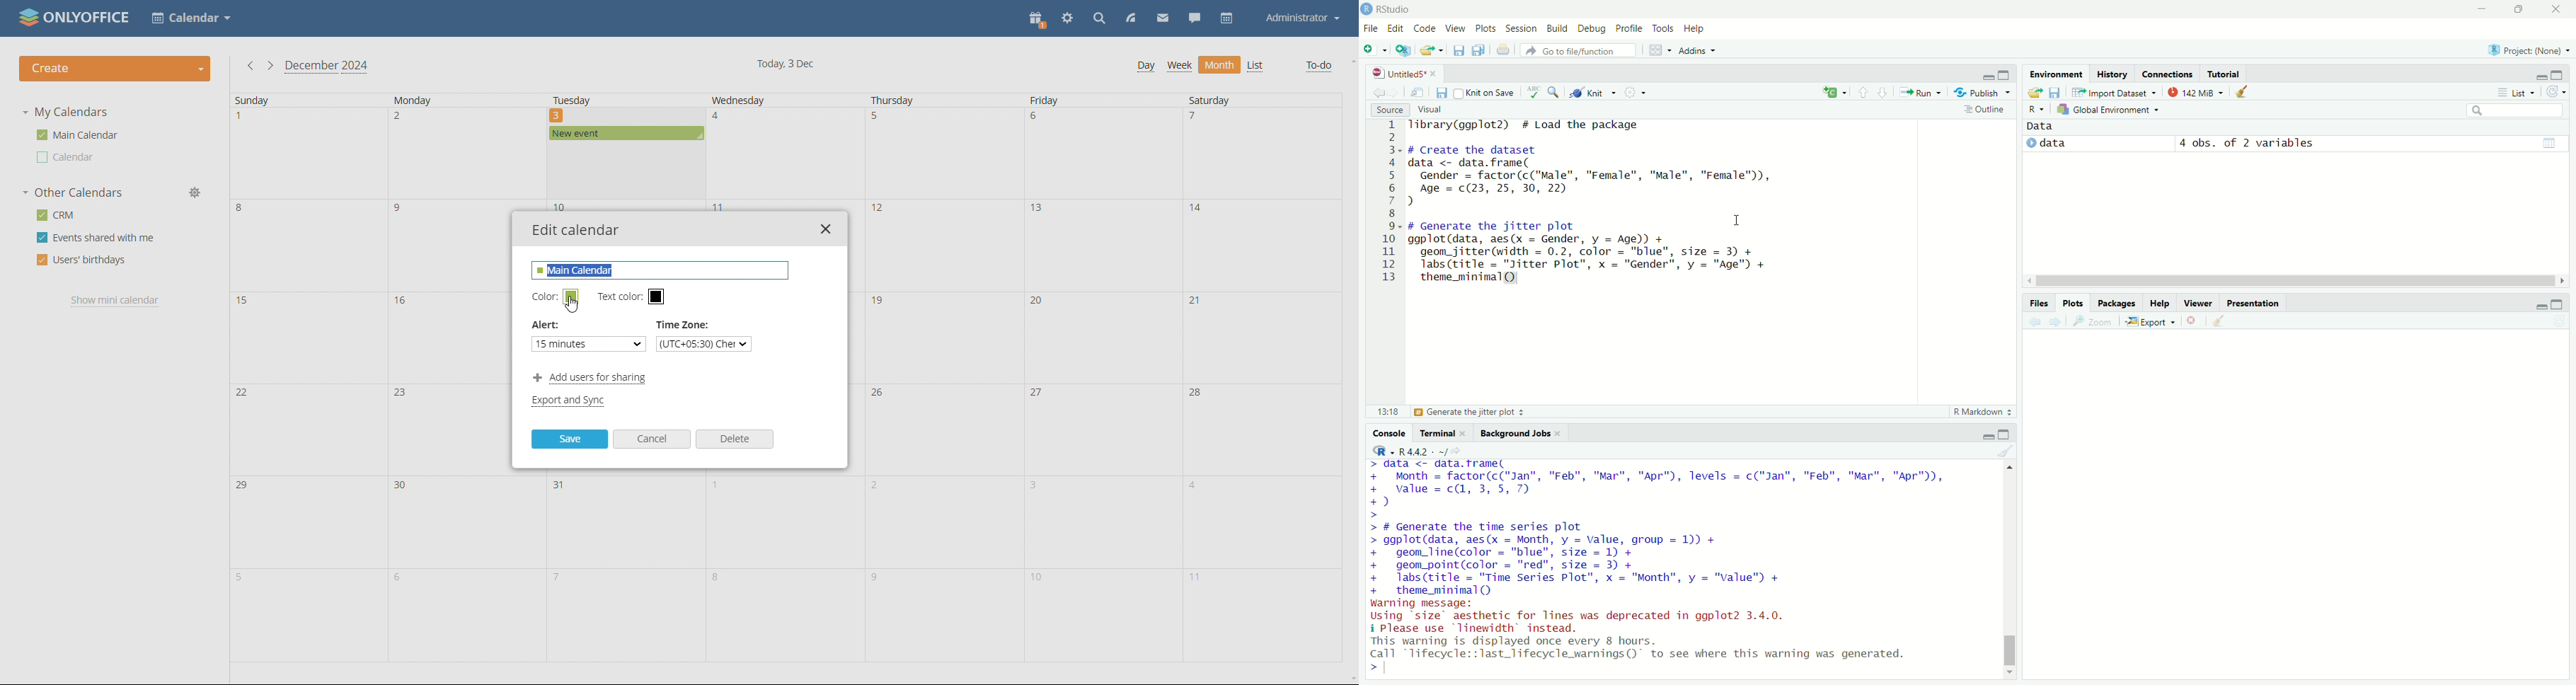 Image resolution: width=2576 pixels, height=700 pixels. I want to click on refresh, so click(2561, 92).